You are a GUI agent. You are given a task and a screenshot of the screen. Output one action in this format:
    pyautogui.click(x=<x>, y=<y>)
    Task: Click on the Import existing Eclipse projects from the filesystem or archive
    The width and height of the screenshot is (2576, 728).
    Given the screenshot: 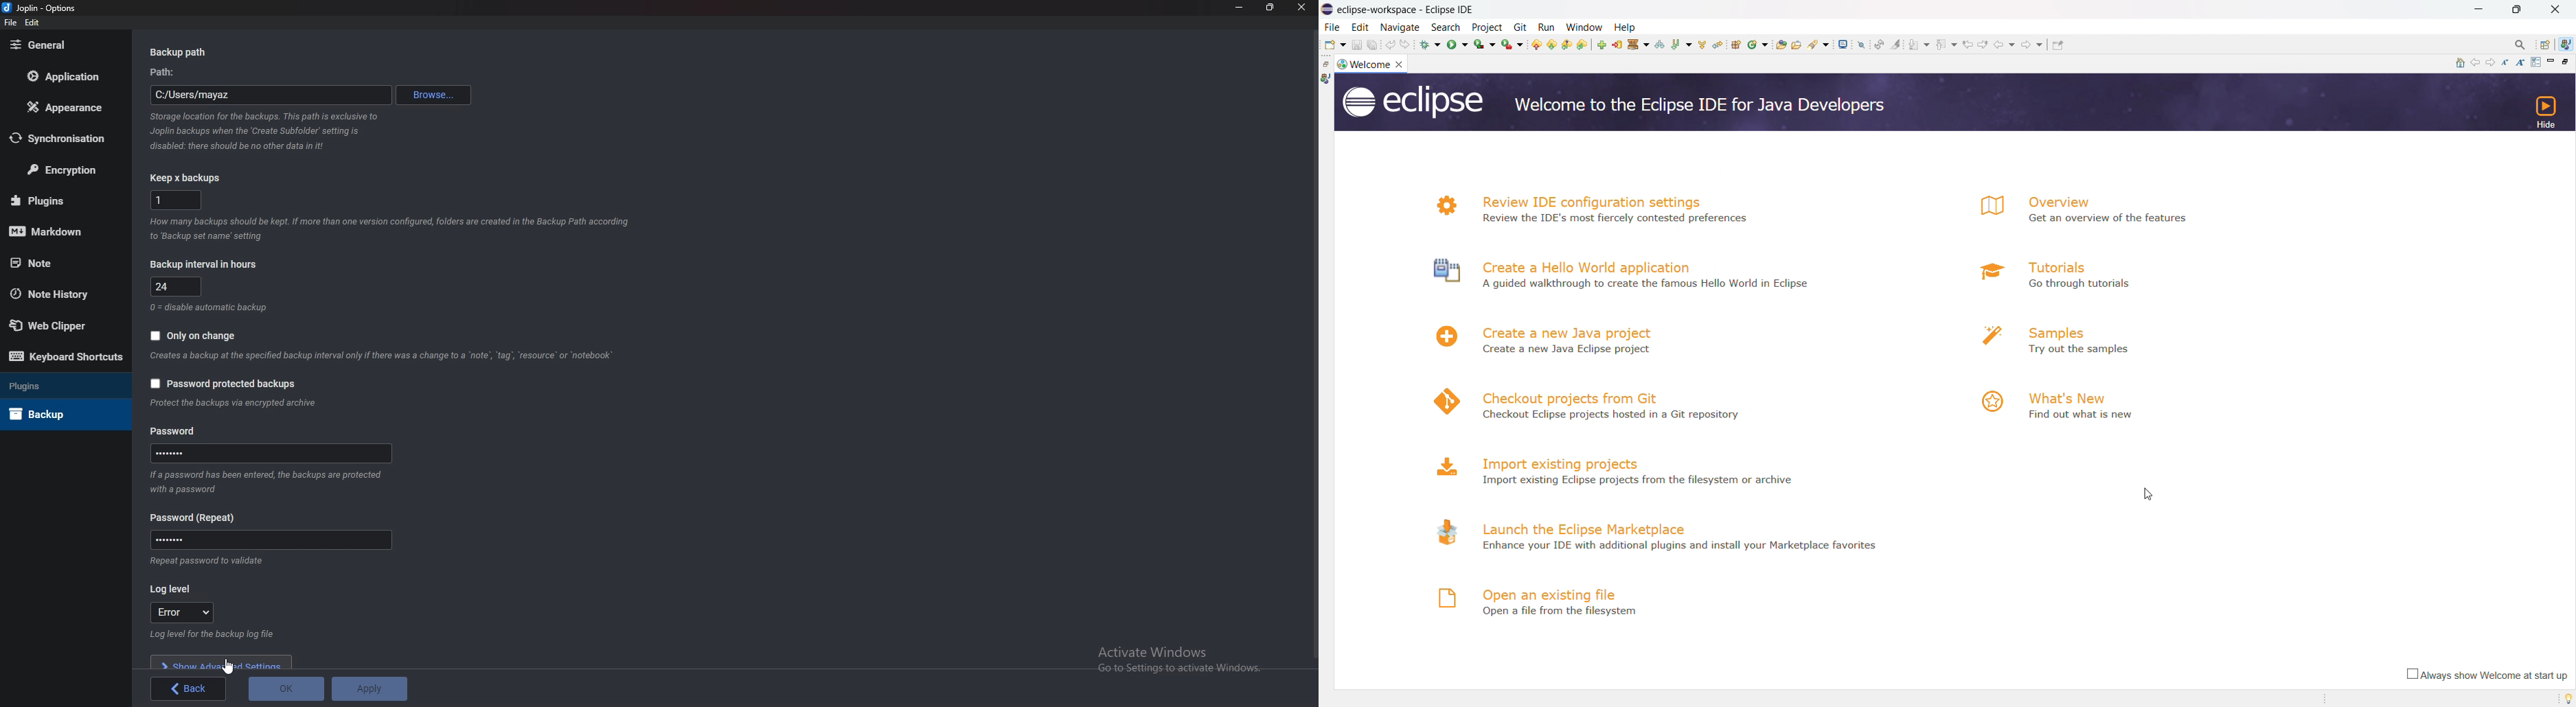 What is the action you would take?
    pyautogui.click(x=1646, y=479)
    